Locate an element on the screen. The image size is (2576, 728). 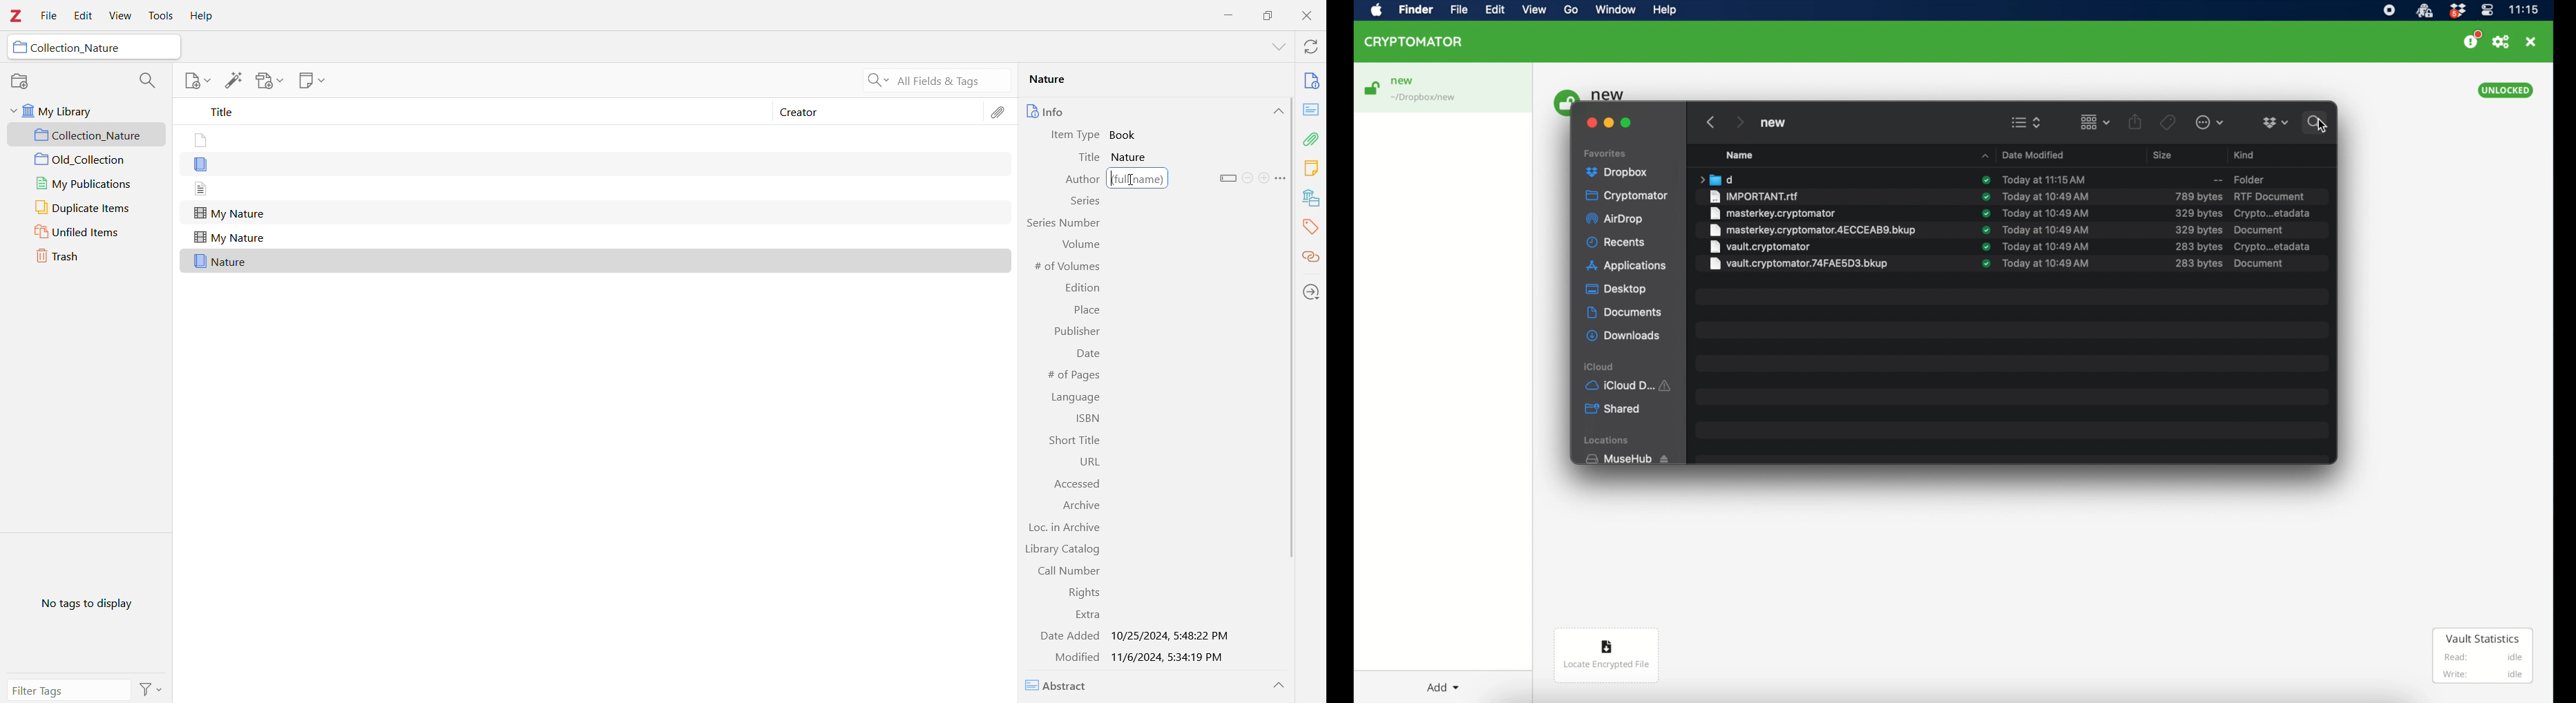
Abstract is located at coordinates (1310, 110).